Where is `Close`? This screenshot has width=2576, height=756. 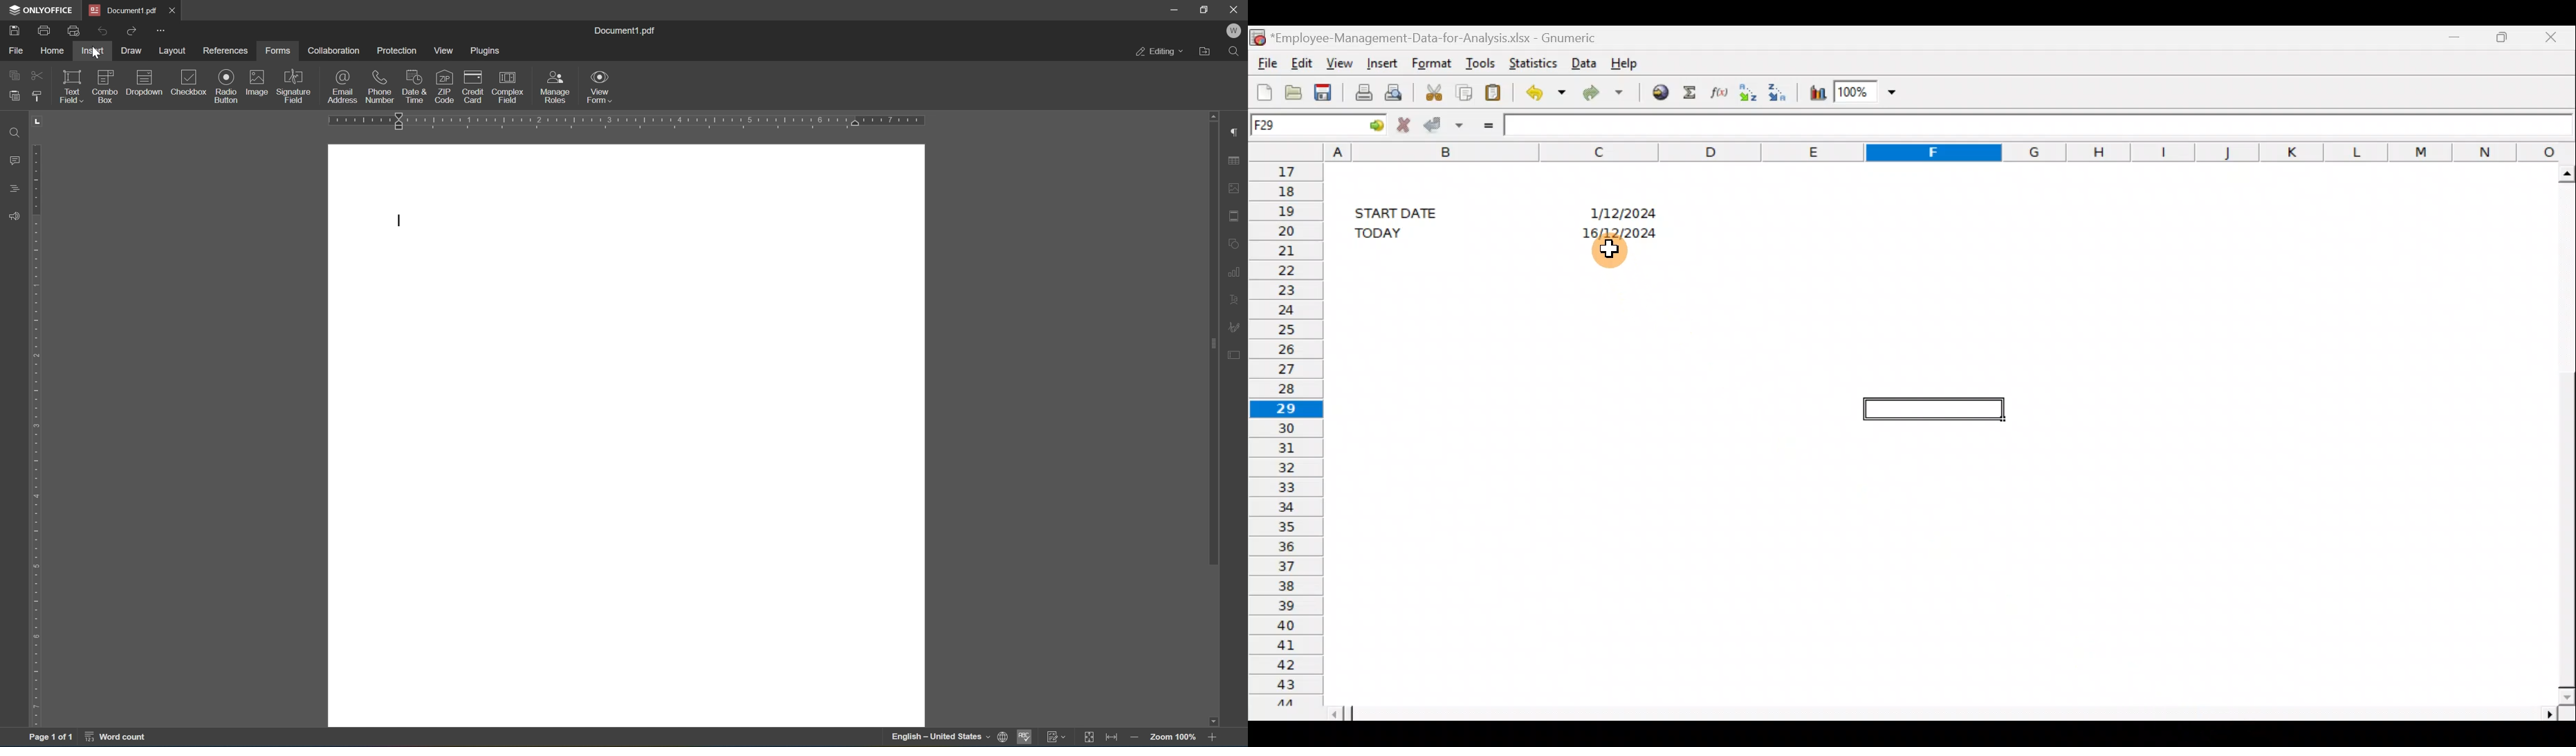 Close is located at coordinates (174, 10).